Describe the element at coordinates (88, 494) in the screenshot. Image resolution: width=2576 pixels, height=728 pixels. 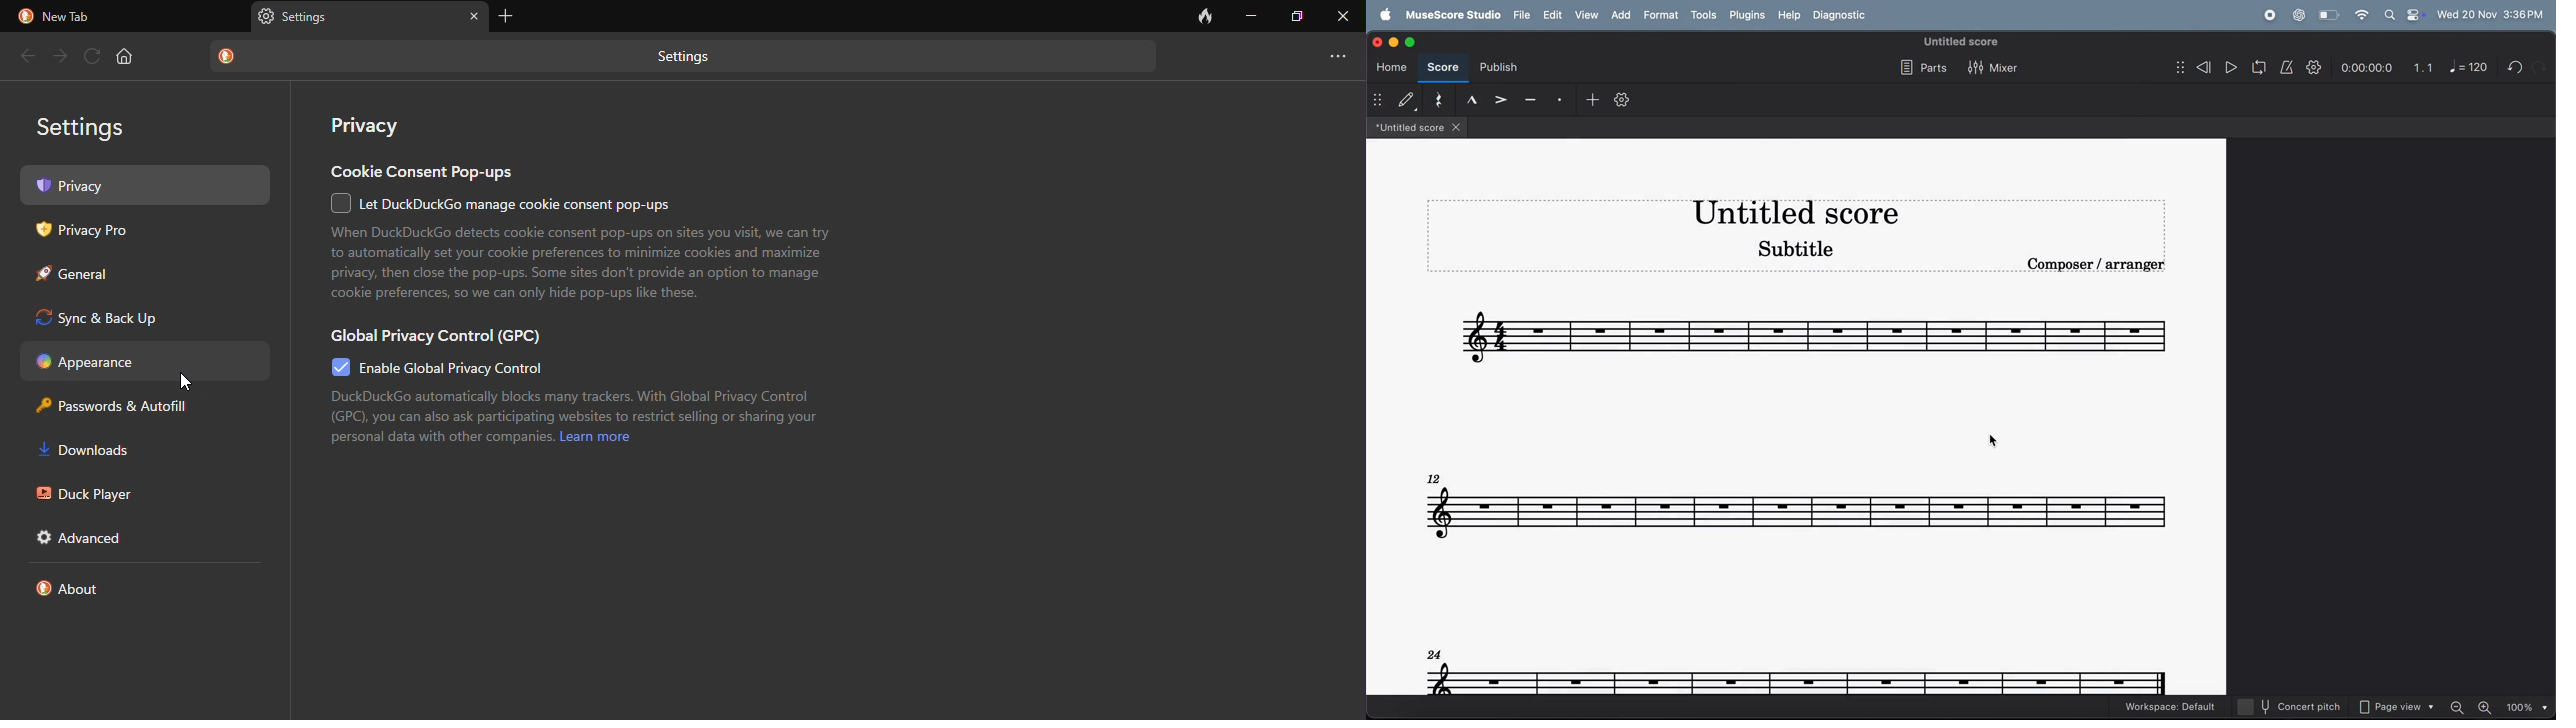
I see `duck player` at that location.